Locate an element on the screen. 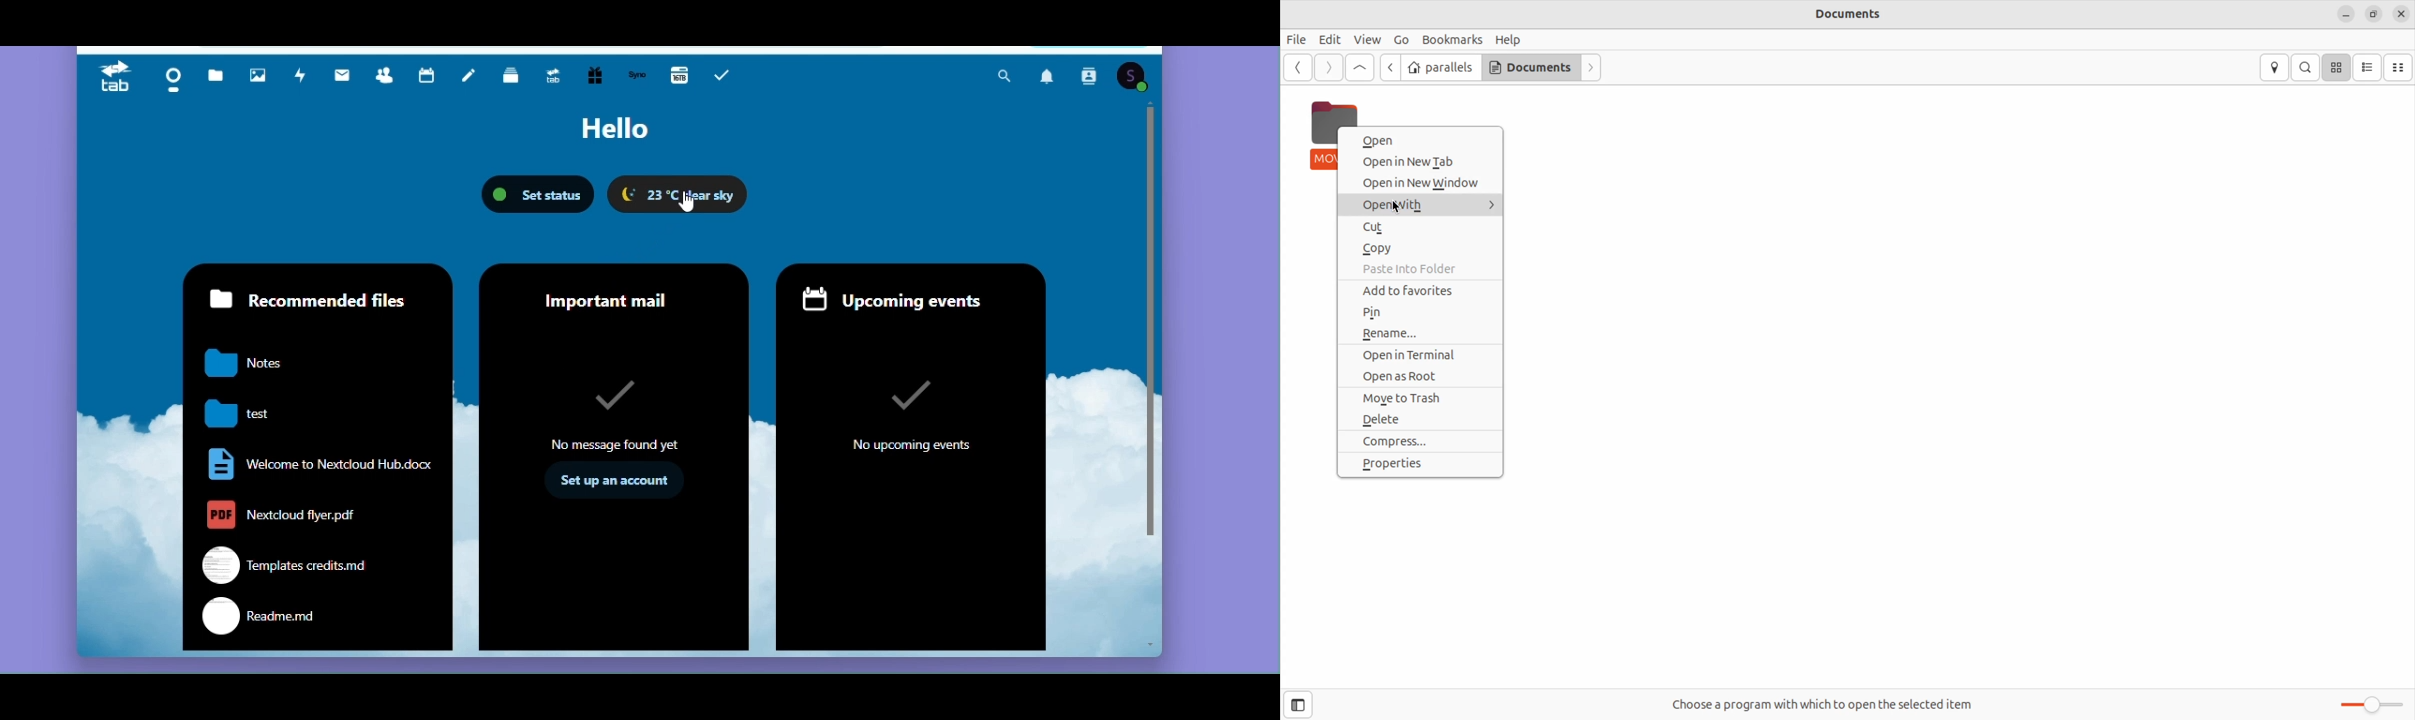  copy is located at coordinates (1421, 248).